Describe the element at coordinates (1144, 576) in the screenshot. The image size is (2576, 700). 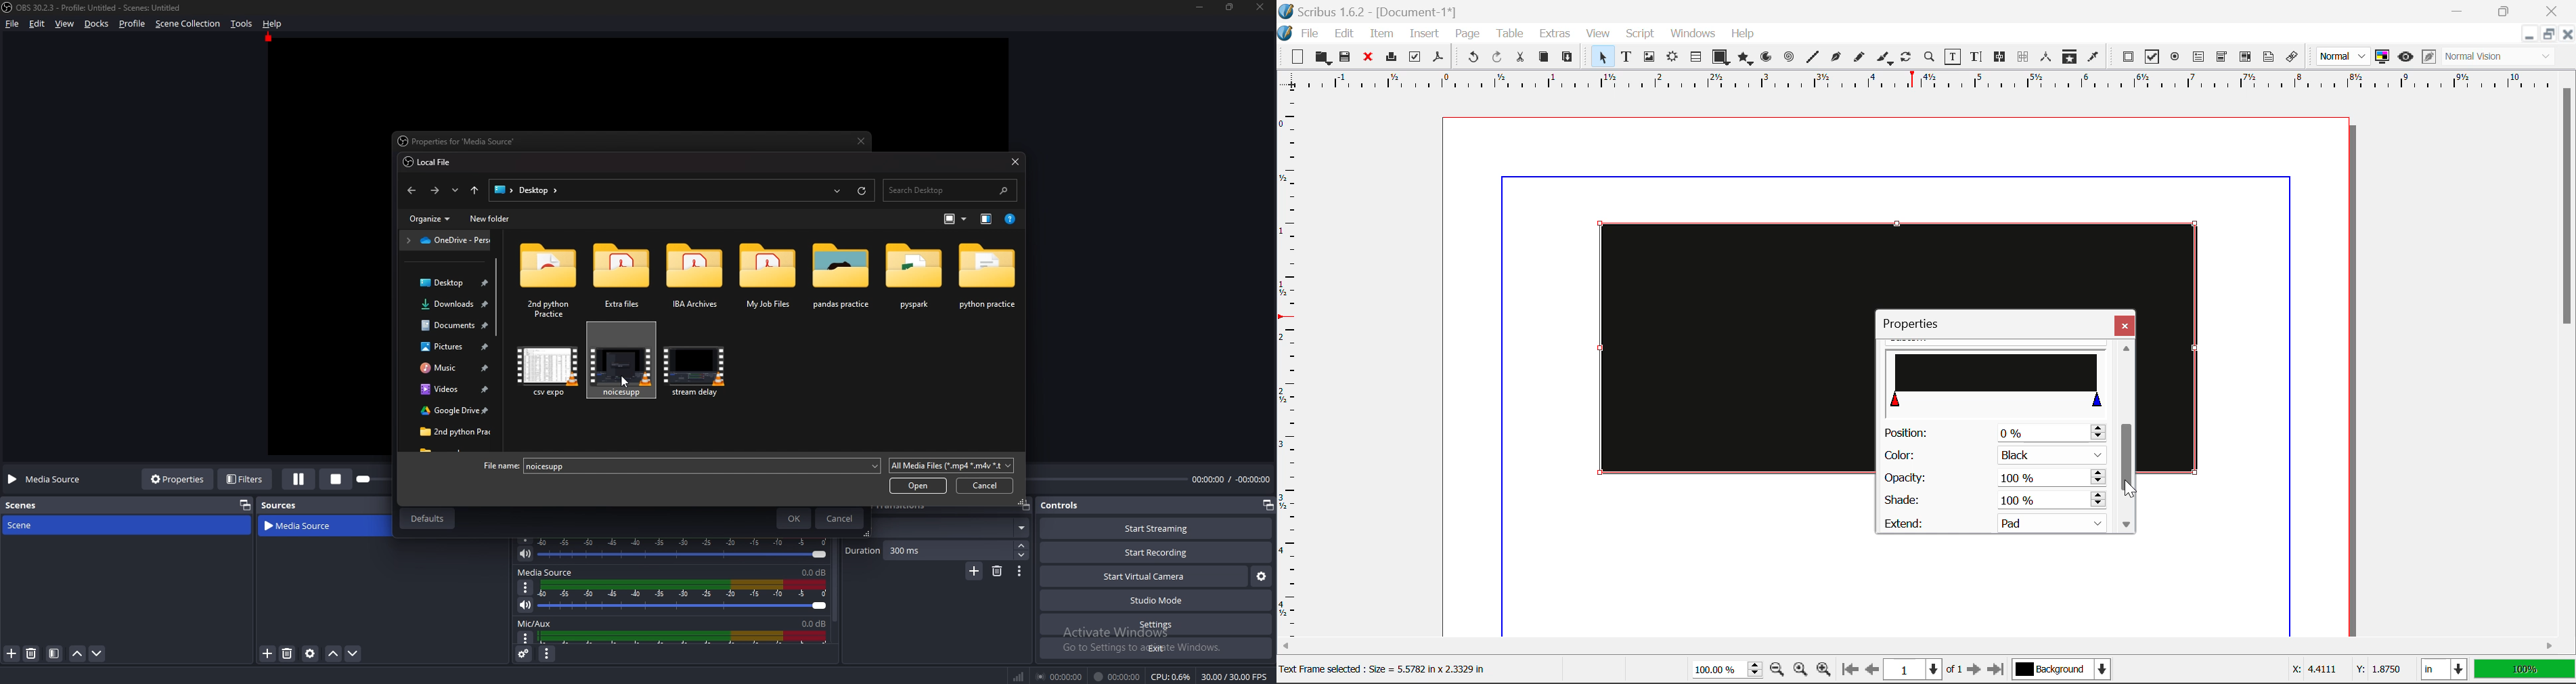
I see `Start virtual camera` at that location.